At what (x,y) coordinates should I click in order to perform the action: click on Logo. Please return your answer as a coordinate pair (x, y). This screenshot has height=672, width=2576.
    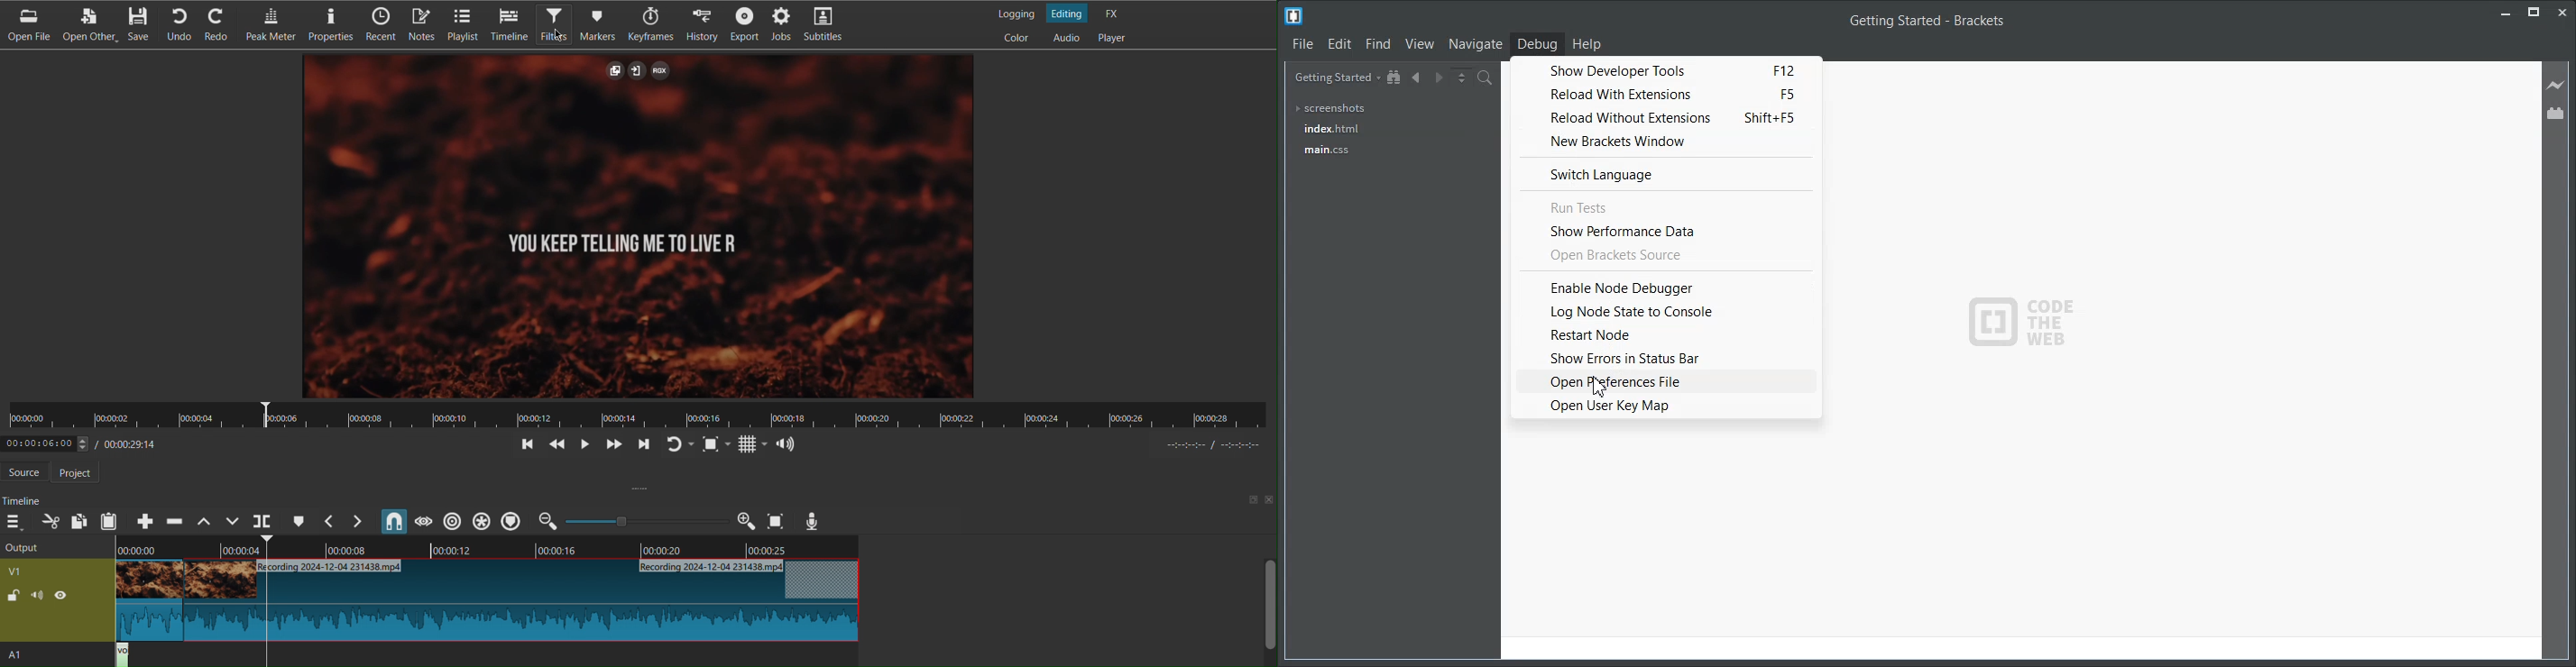
    Looking at the image, I should click on (2028, 320).